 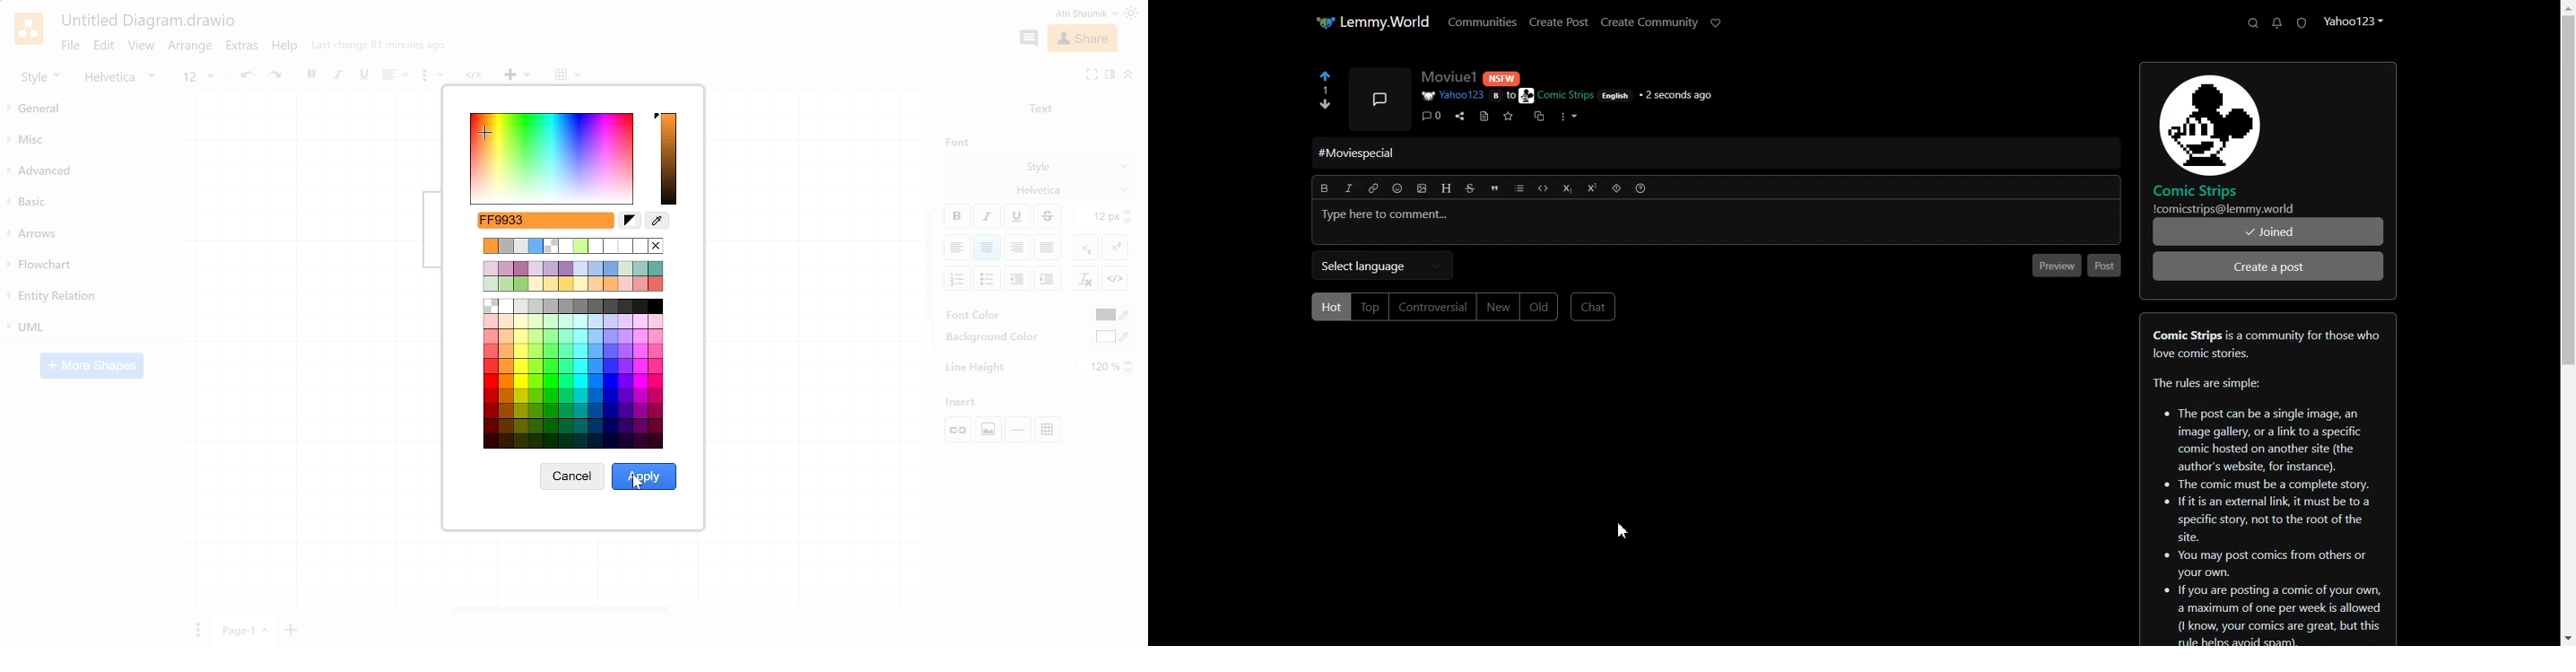 What do you see at coordinates (1591, 188) in the screenshot?
I see `Superscript` at bounding box center [1591, 188].